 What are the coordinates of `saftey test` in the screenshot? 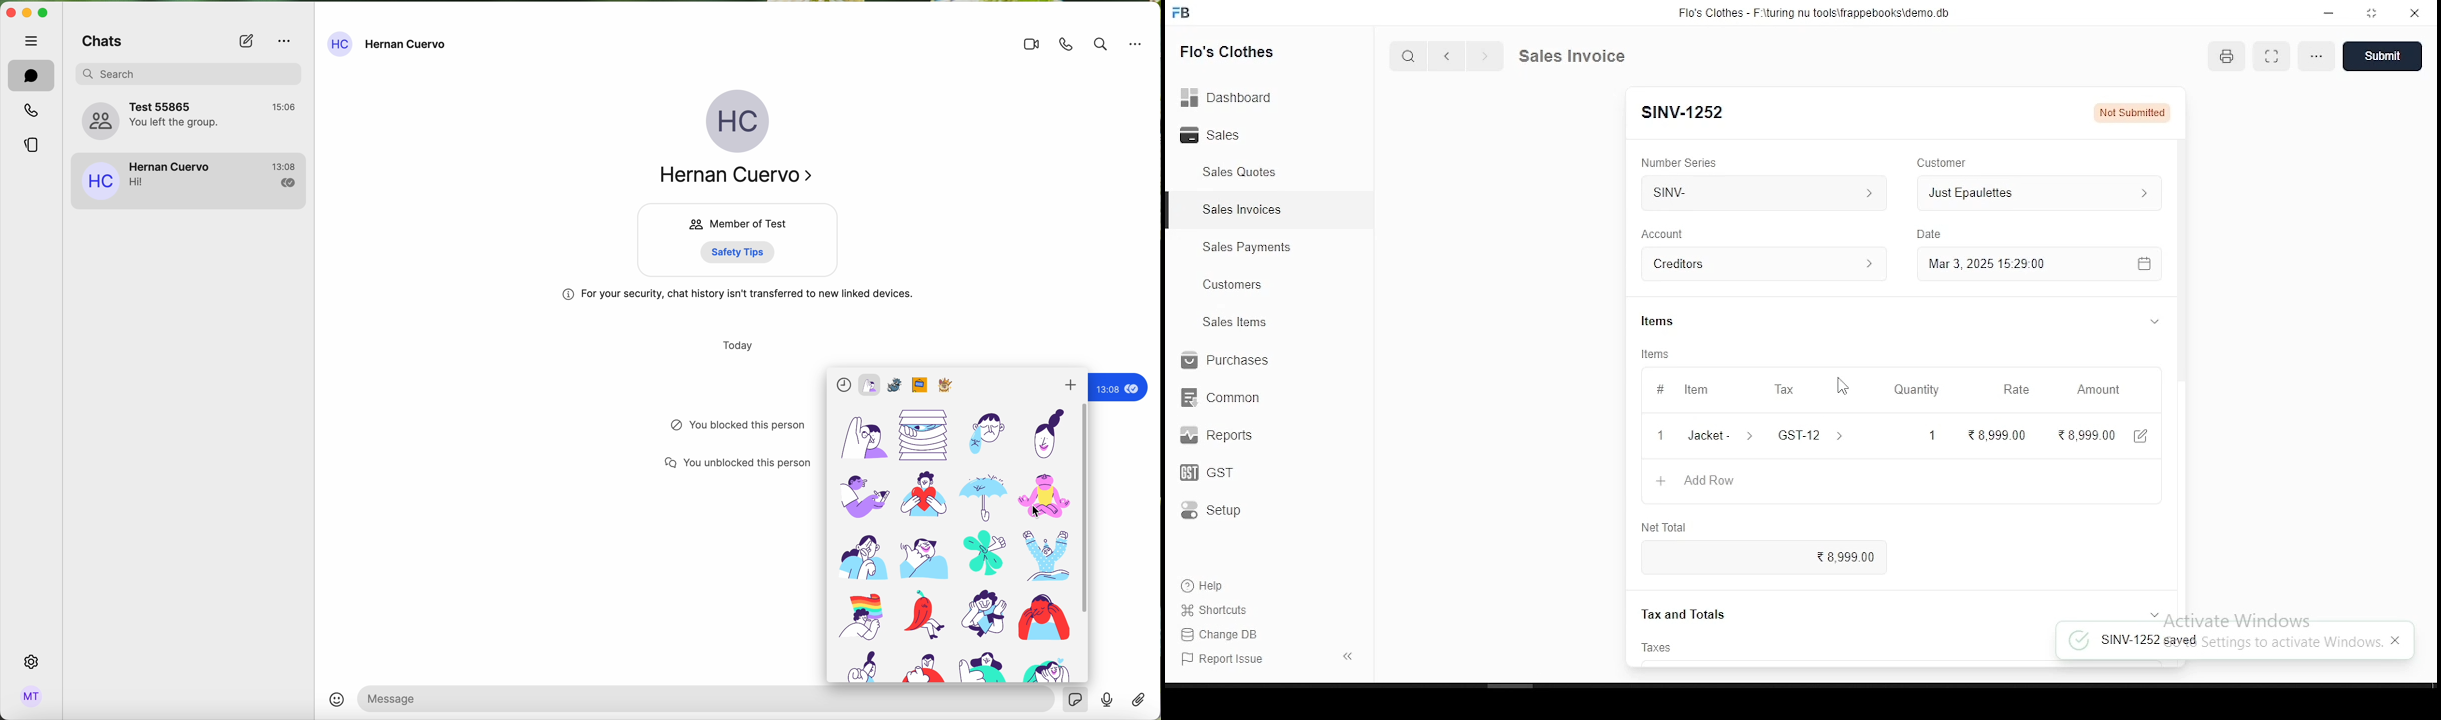 It's located at (742, 252).